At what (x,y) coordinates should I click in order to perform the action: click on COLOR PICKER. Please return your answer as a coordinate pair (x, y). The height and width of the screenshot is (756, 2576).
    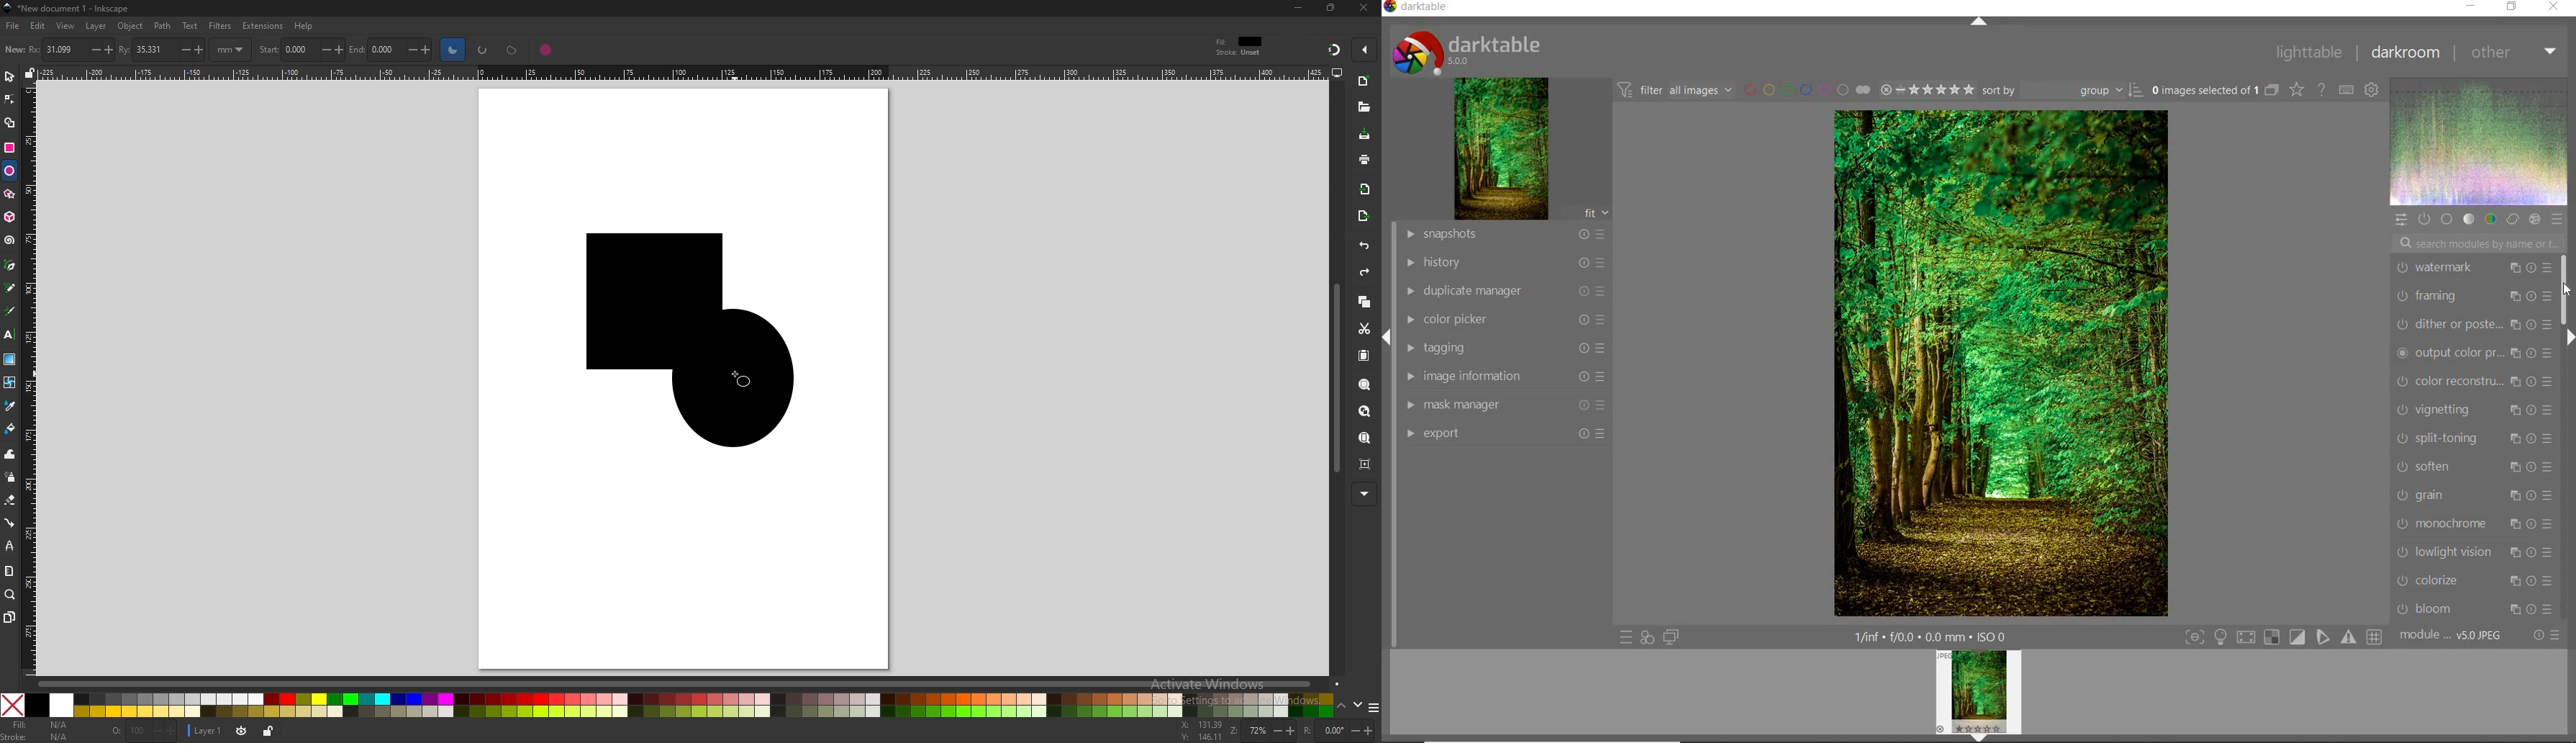
    Looking at the image, I should click on (1502, 320).